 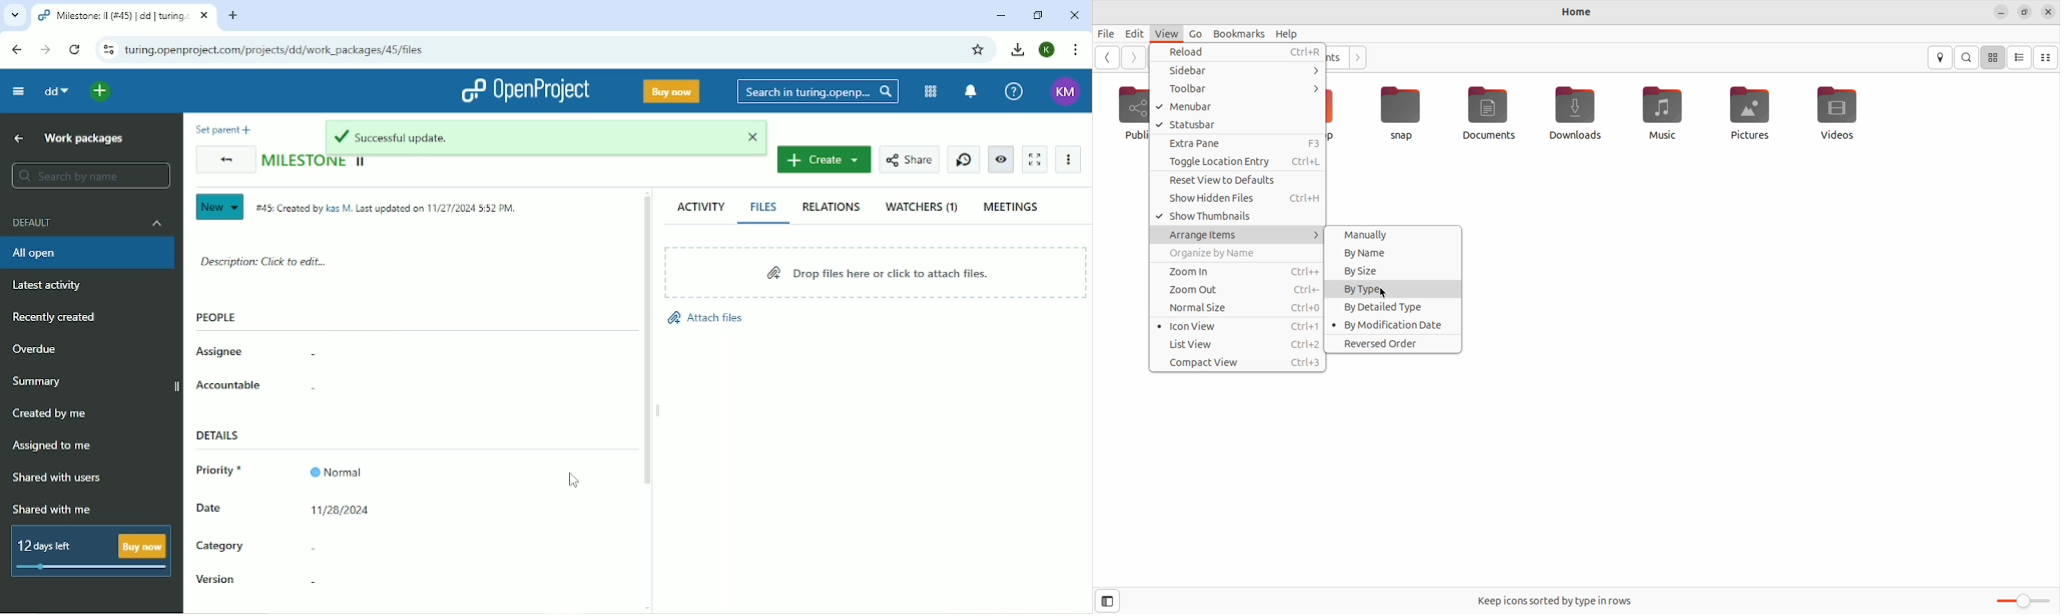 What do you see at coordinates (701, 206) in the screenshot?
I see `Activity` at bounding box center [701, 206].